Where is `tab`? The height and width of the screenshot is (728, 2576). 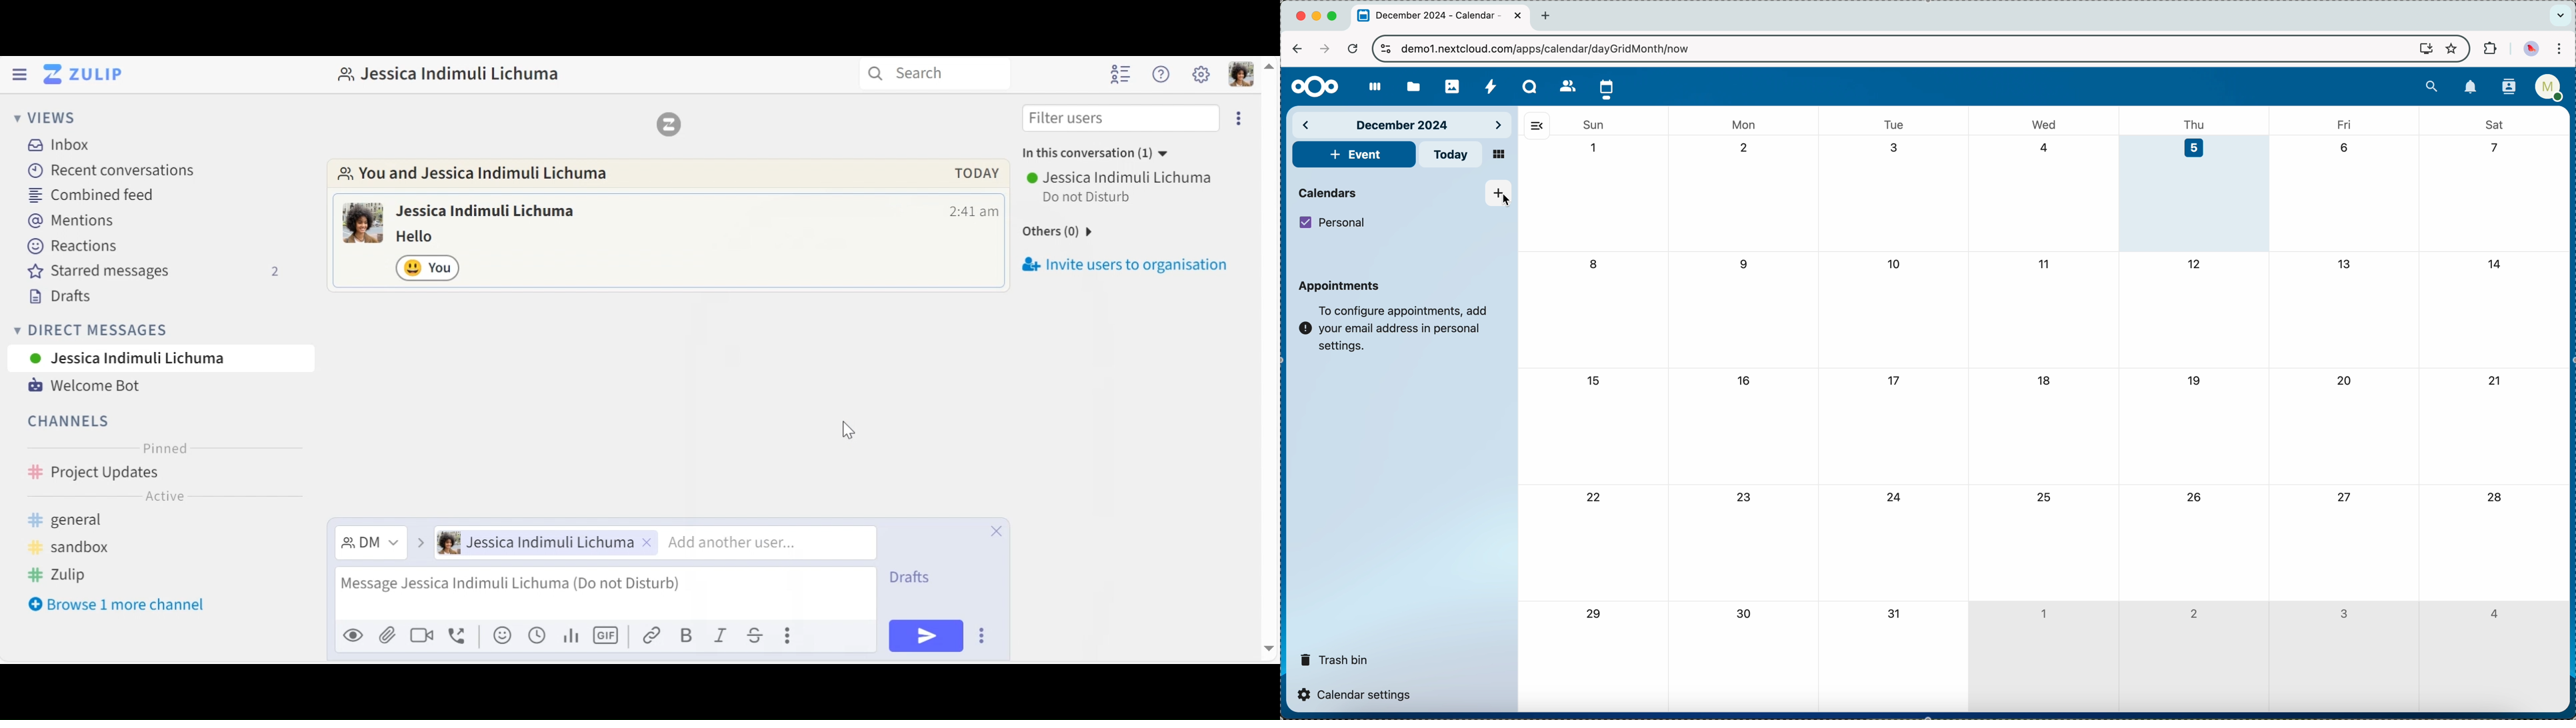
tab is located at coordinates (1441, 17).